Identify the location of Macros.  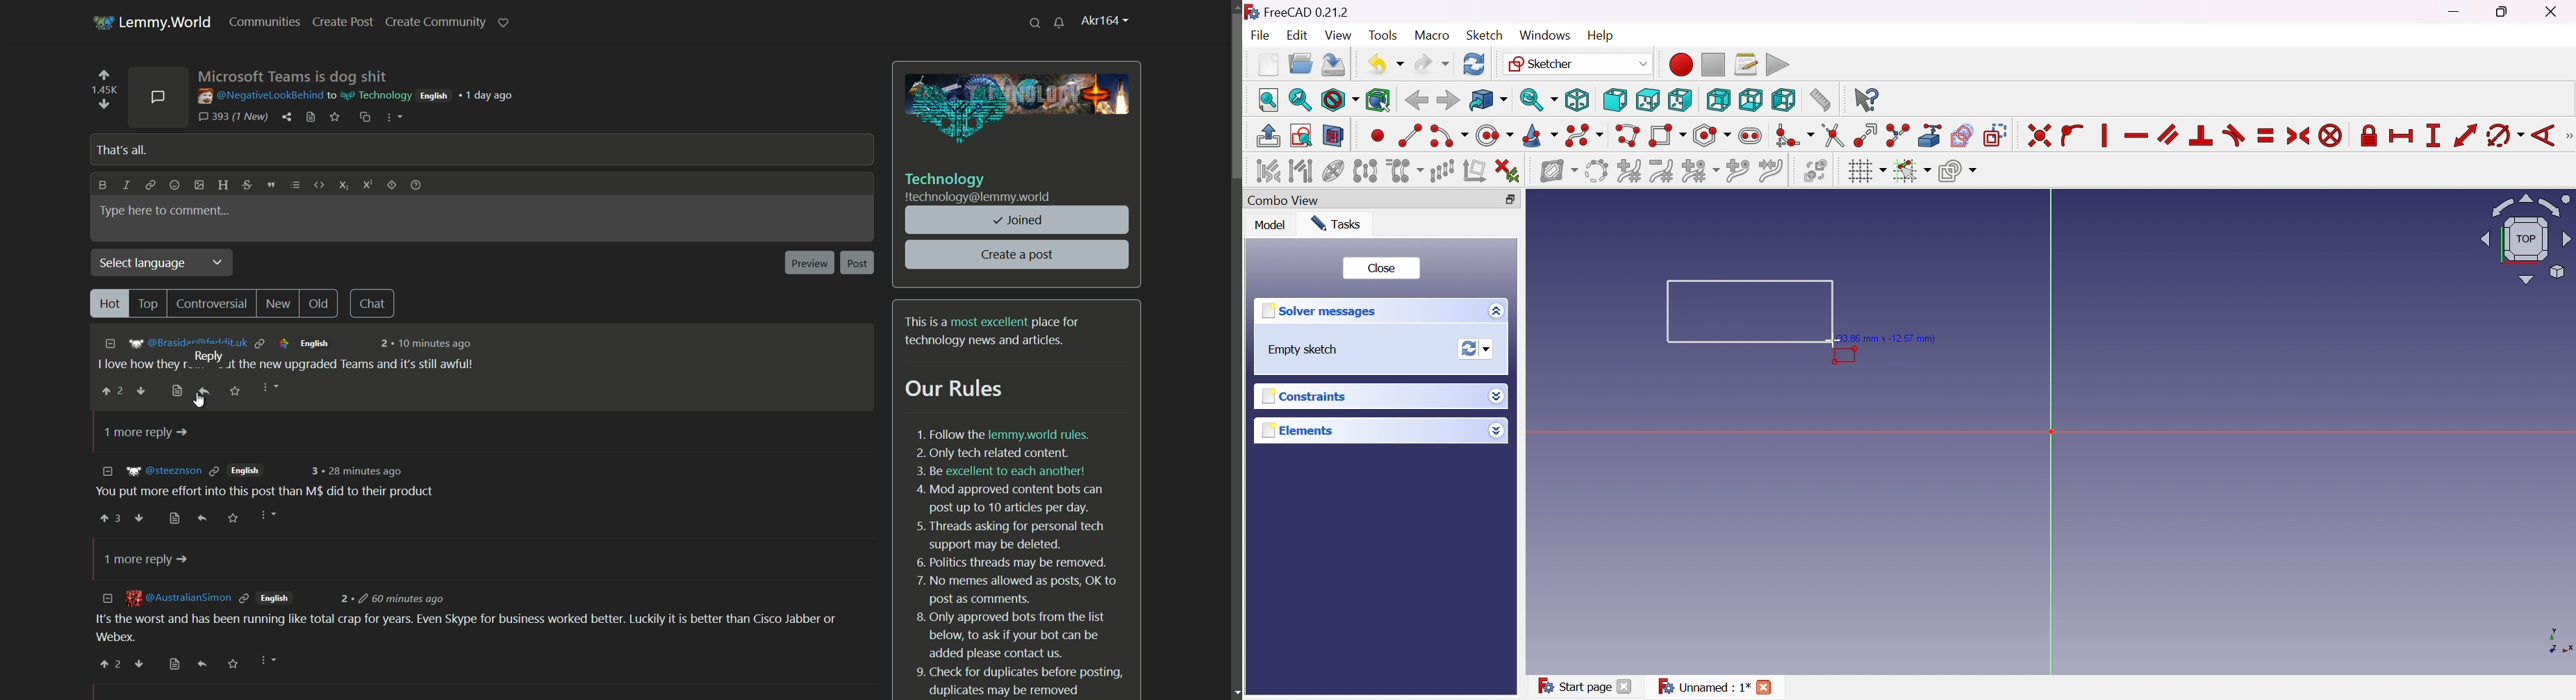
(1746, 64).